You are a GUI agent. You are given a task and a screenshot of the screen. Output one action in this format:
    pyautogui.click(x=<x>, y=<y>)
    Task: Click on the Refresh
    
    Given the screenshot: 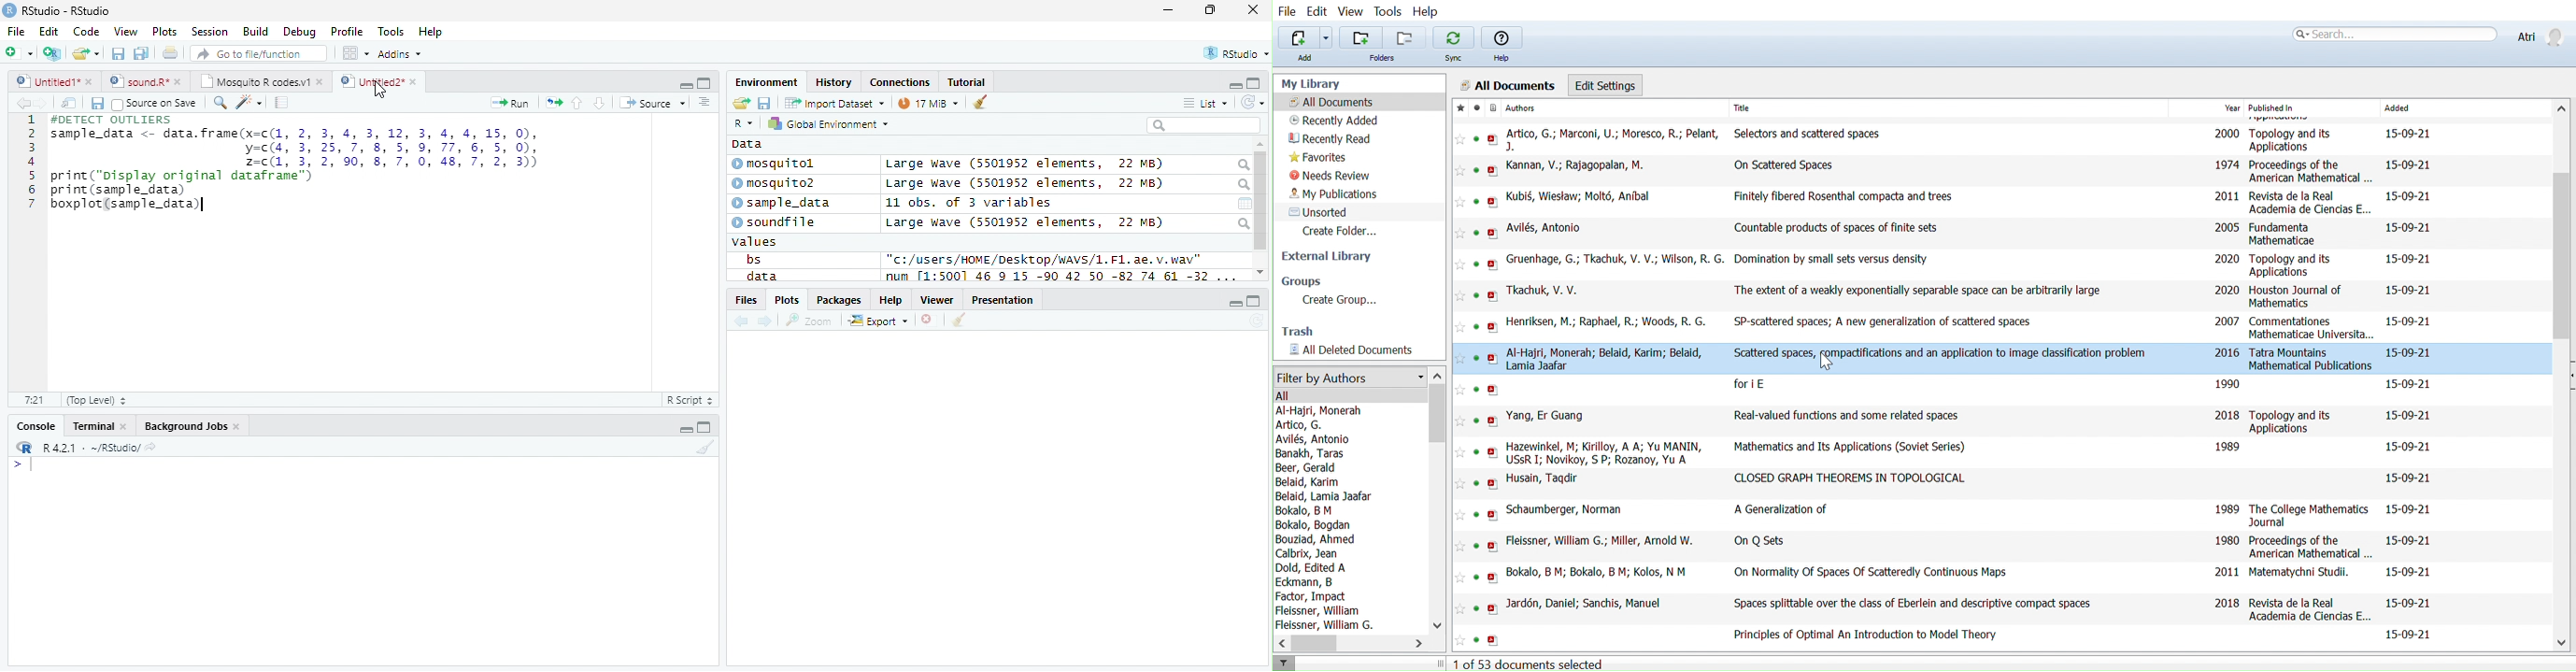 What is the action you would take?
    pyautogui.click(x=1253, y=103)
    